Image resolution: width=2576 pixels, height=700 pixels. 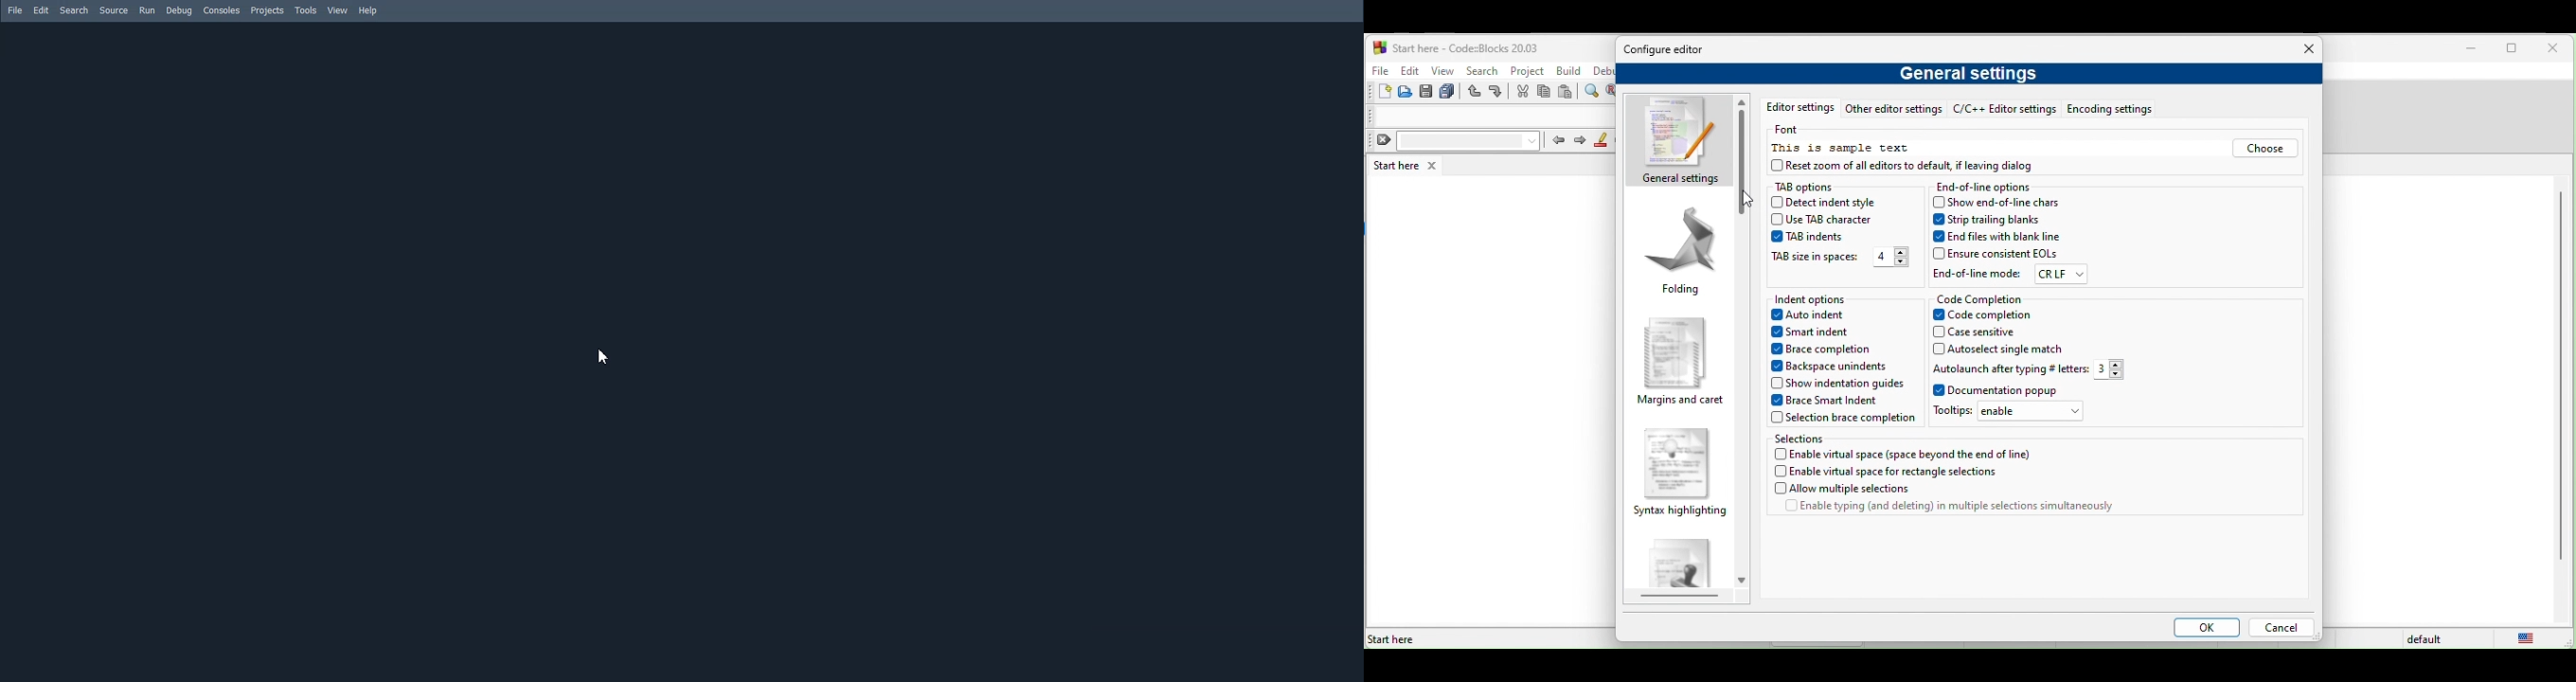 What do you see at coordinates (2002, 350) in the screenshot?
I see `autoselect single match` at bounding box center [2002, 350].